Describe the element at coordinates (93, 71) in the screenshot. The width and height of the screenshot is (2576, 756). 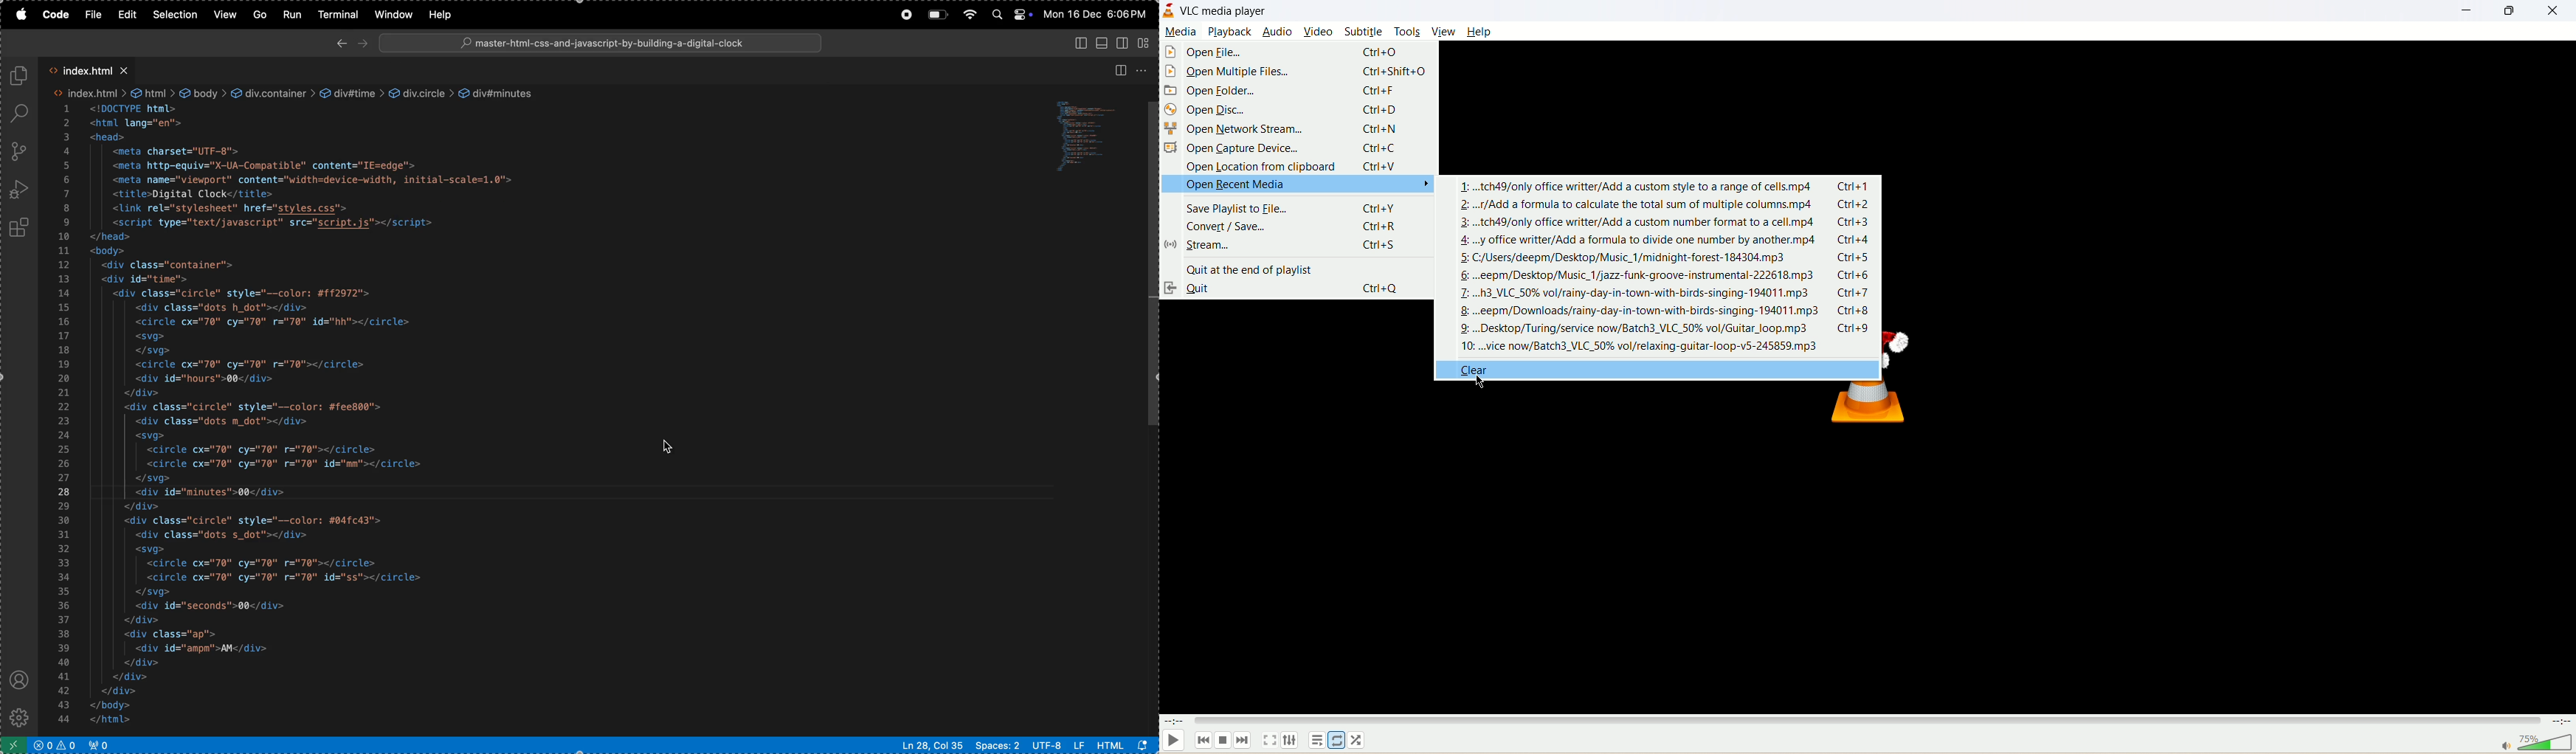
I see `index.html tab` at that location.